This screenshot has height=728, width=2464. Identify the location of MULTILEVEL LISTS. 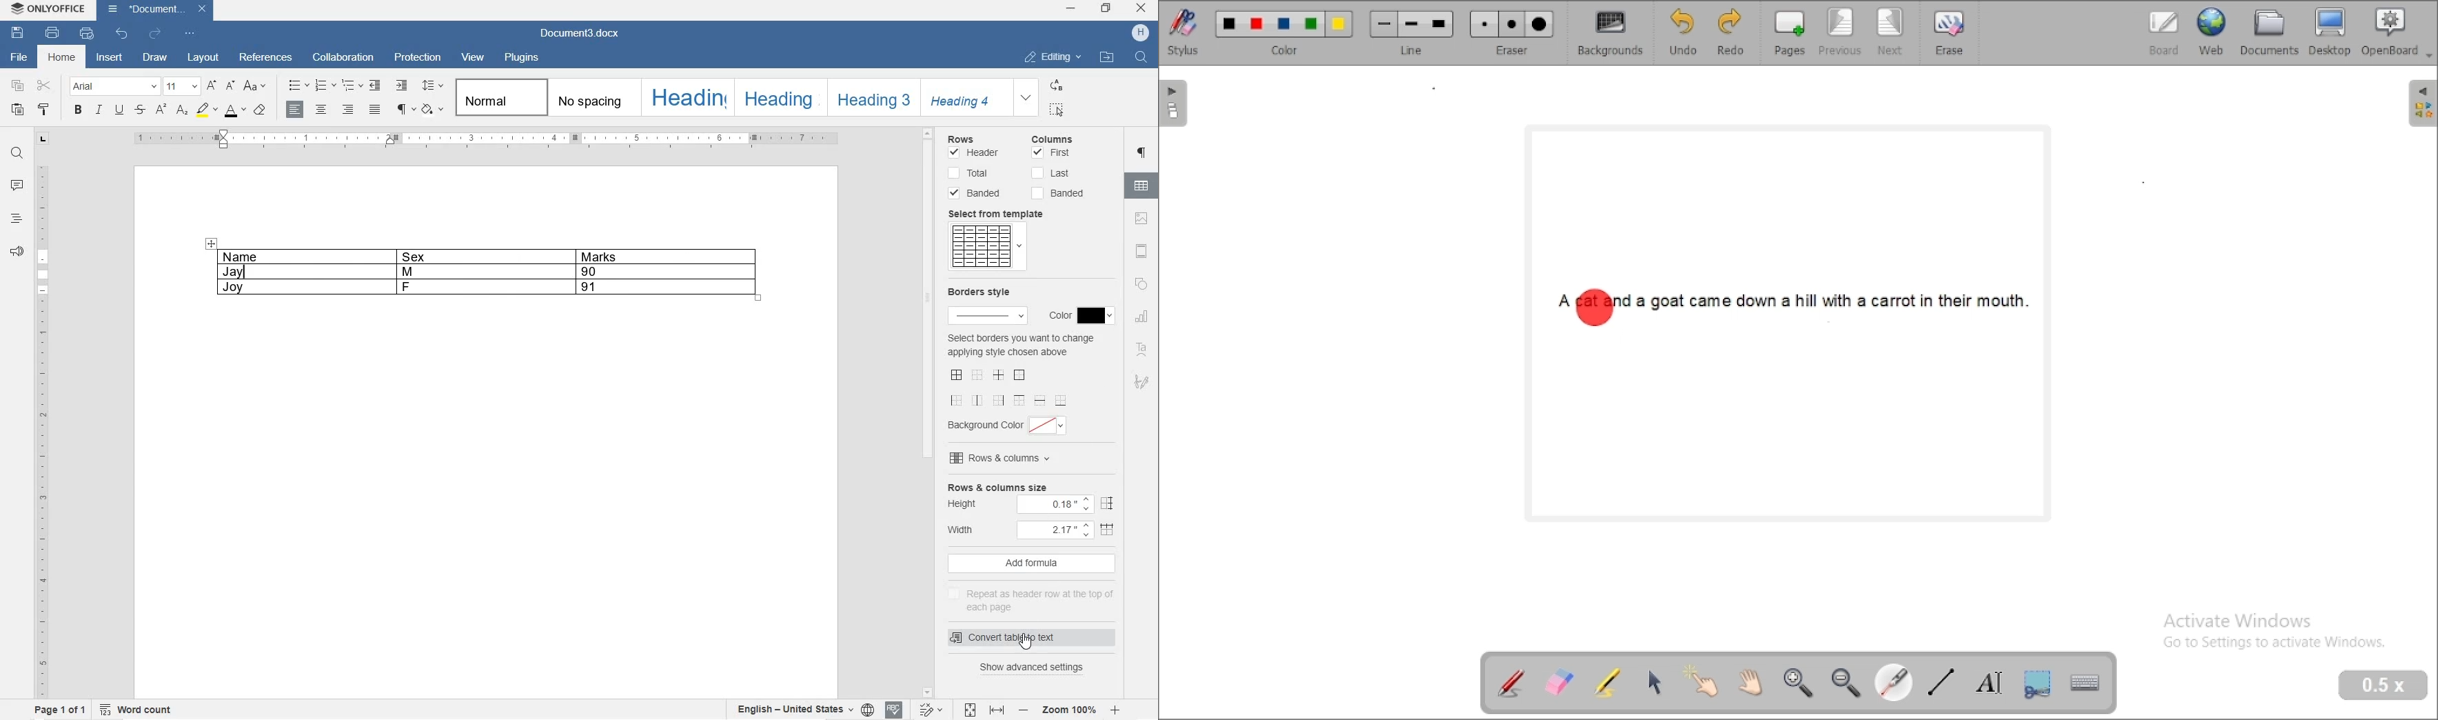
(351, 84).